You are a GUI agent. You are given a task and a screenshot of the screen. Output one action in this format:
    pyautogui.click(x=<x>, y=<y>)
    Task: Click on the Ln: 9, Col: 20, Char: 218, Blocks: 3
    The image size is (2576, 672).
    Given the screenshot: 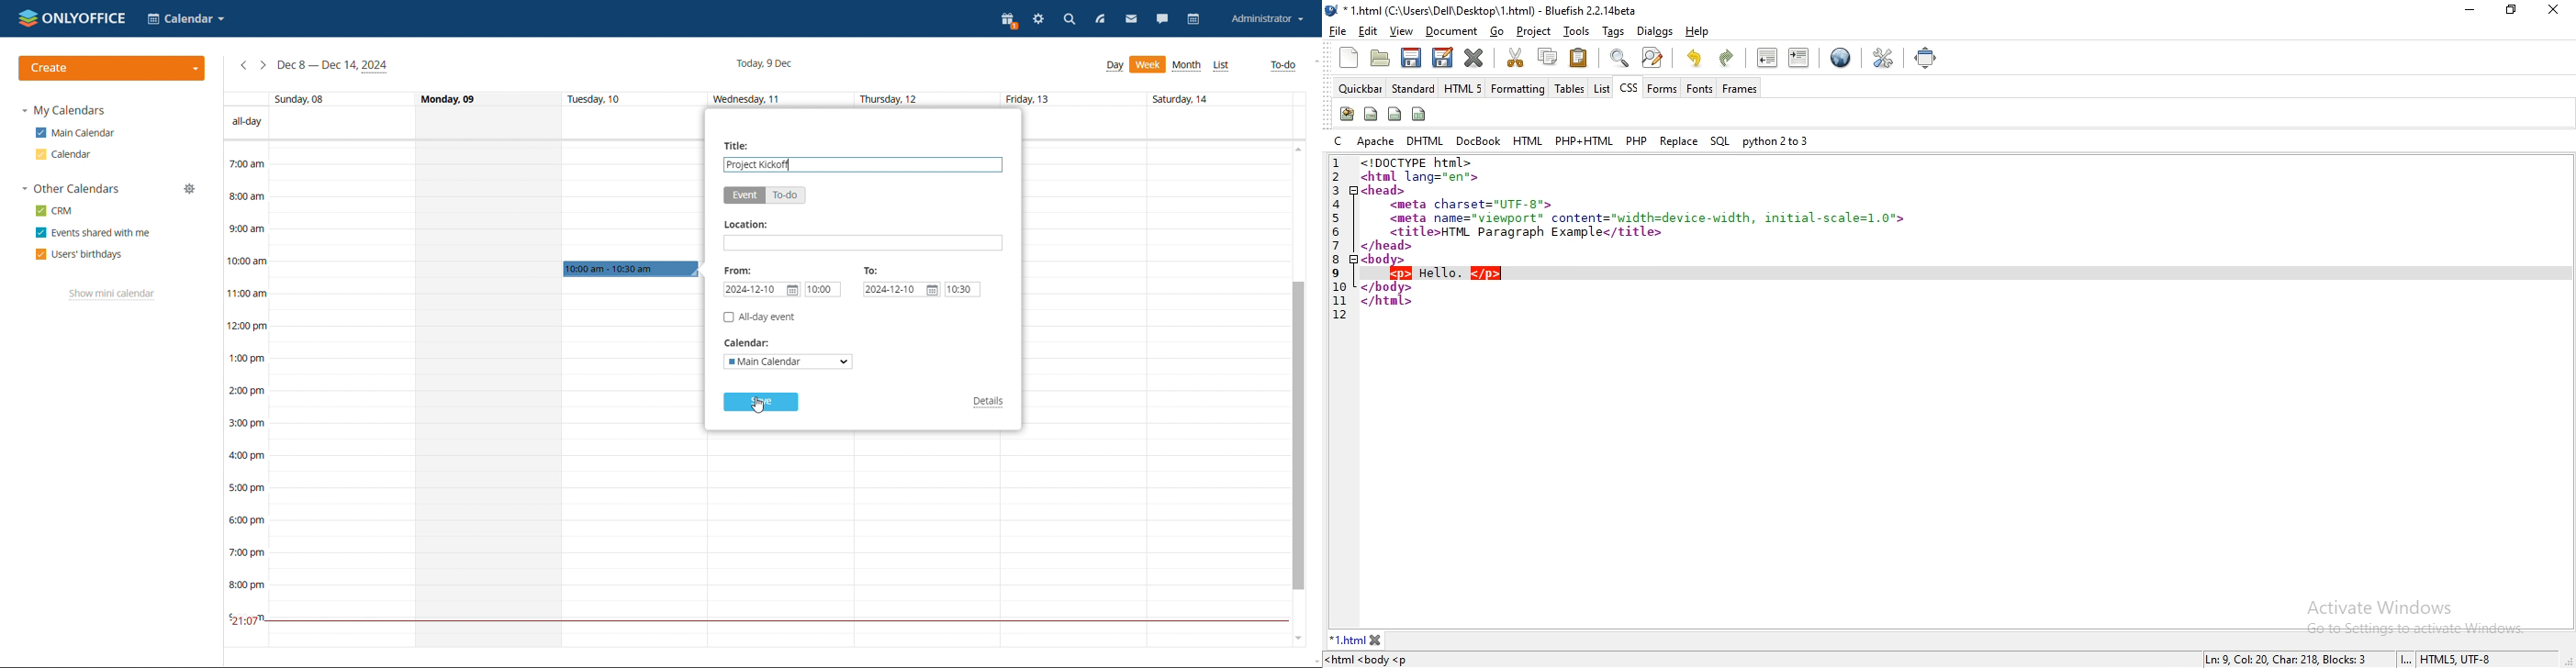 What is the action you would take?
    pyautogui.click(x=2289, y=660)
    